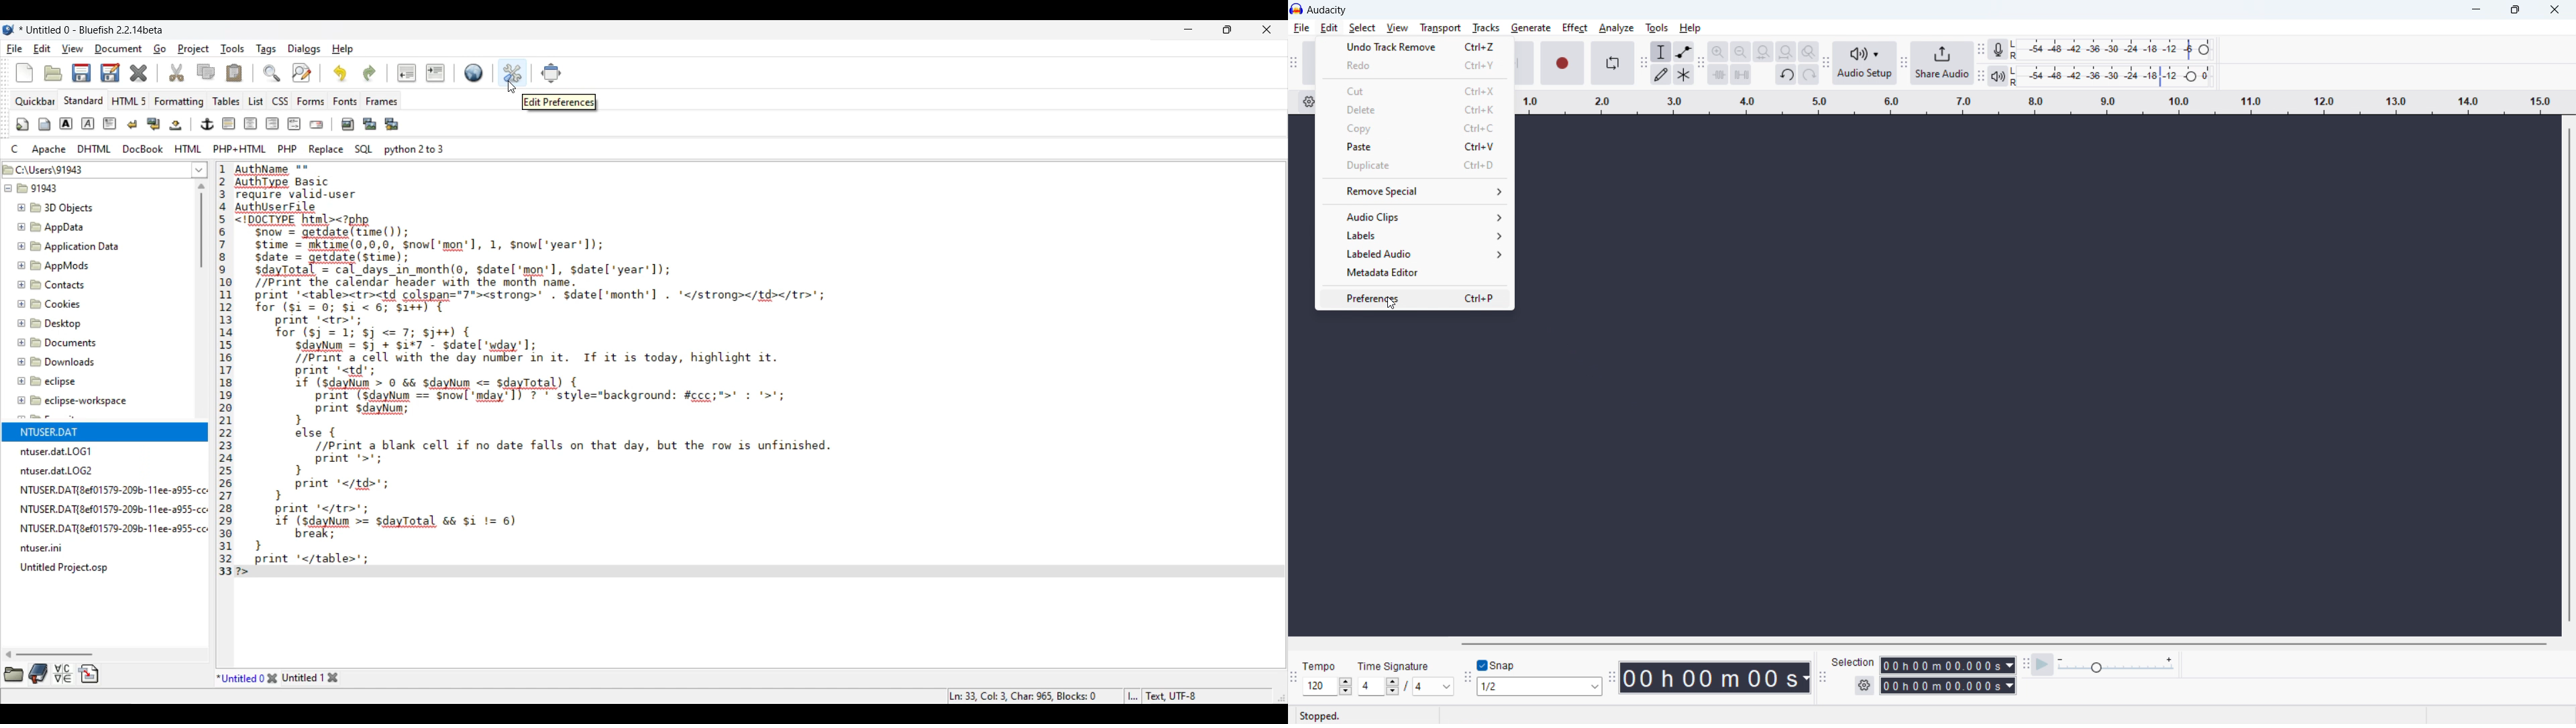  I want to click on timeline settings, so click(1309, 103).